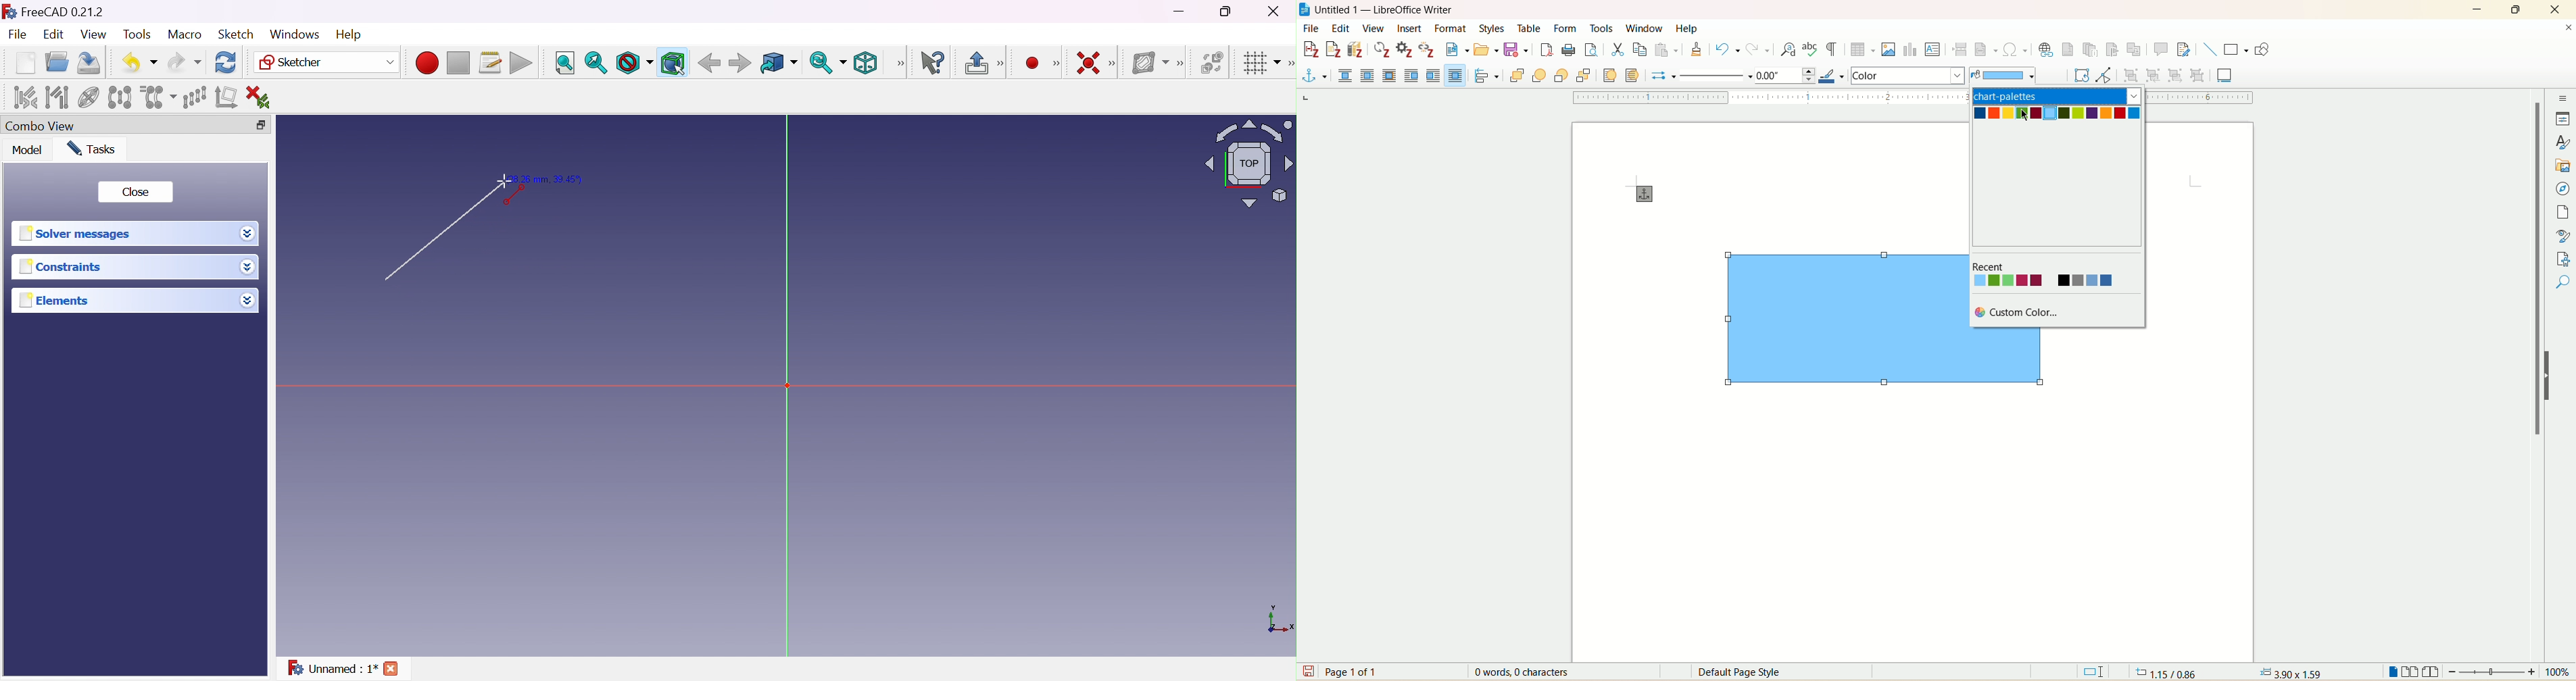 This screenshot has height=700, width=2576. I want to click on rotate, so click(2080, 75).